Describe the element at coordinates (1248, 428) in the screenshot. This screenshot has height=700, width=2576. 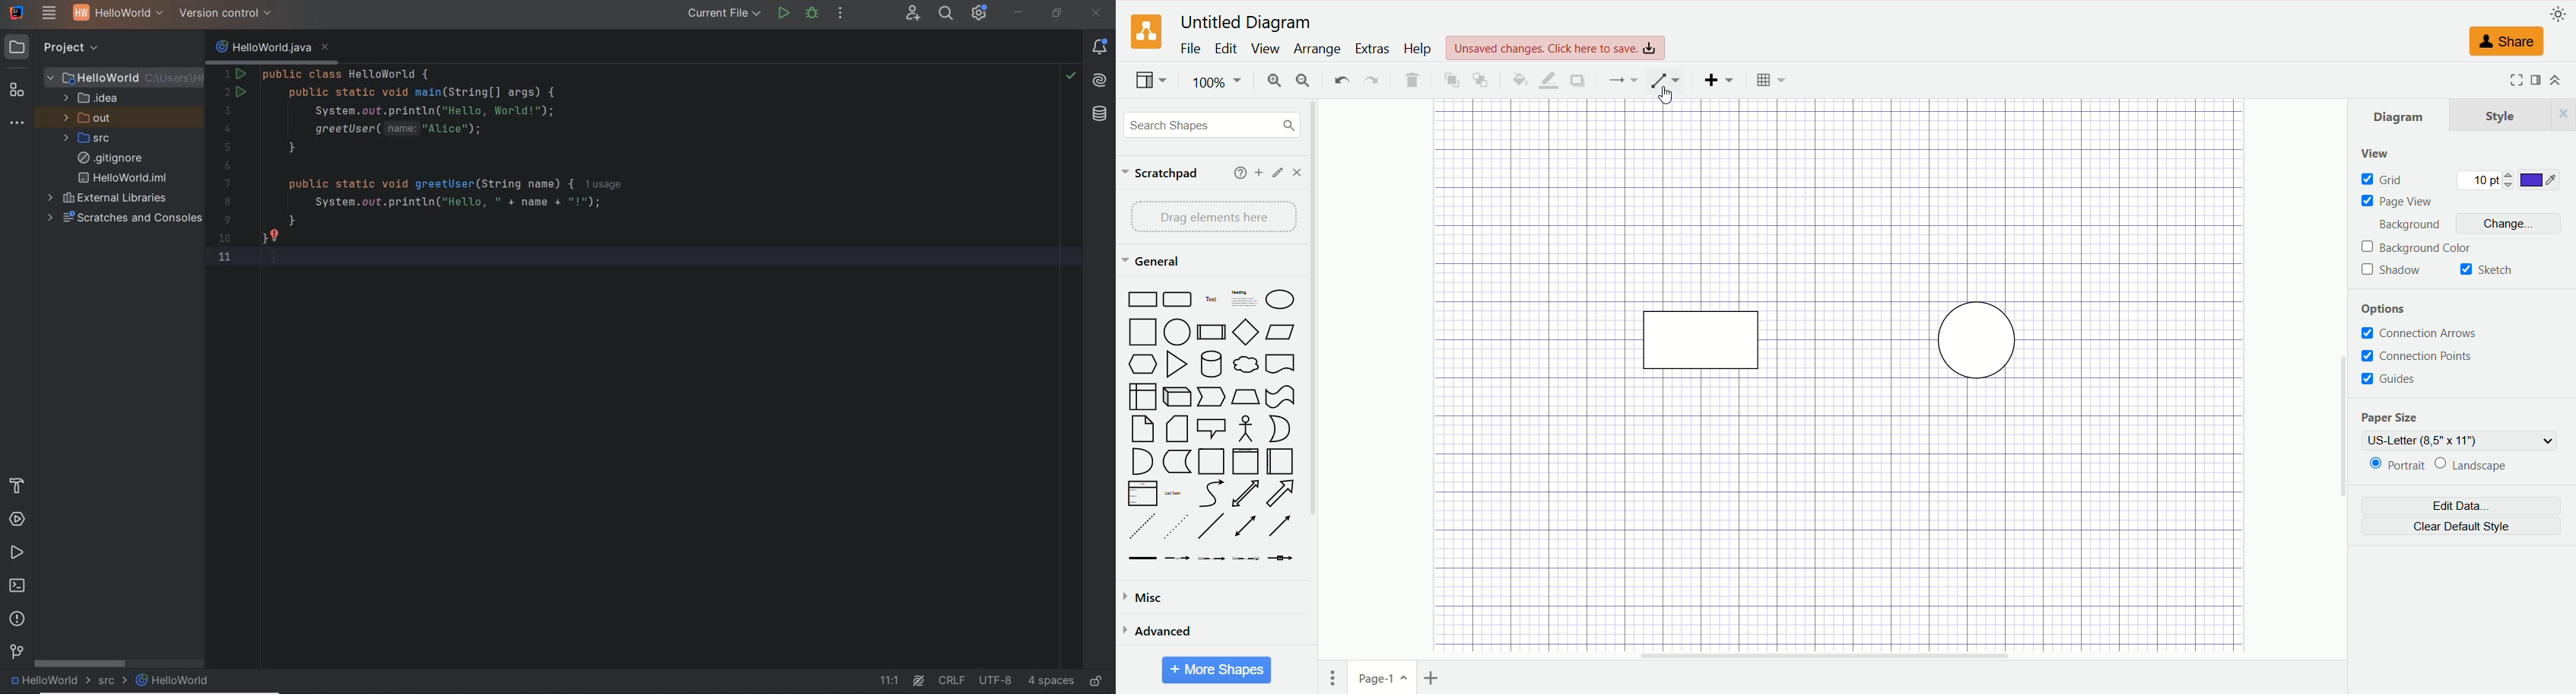
I see `Stick Figure` at that location.